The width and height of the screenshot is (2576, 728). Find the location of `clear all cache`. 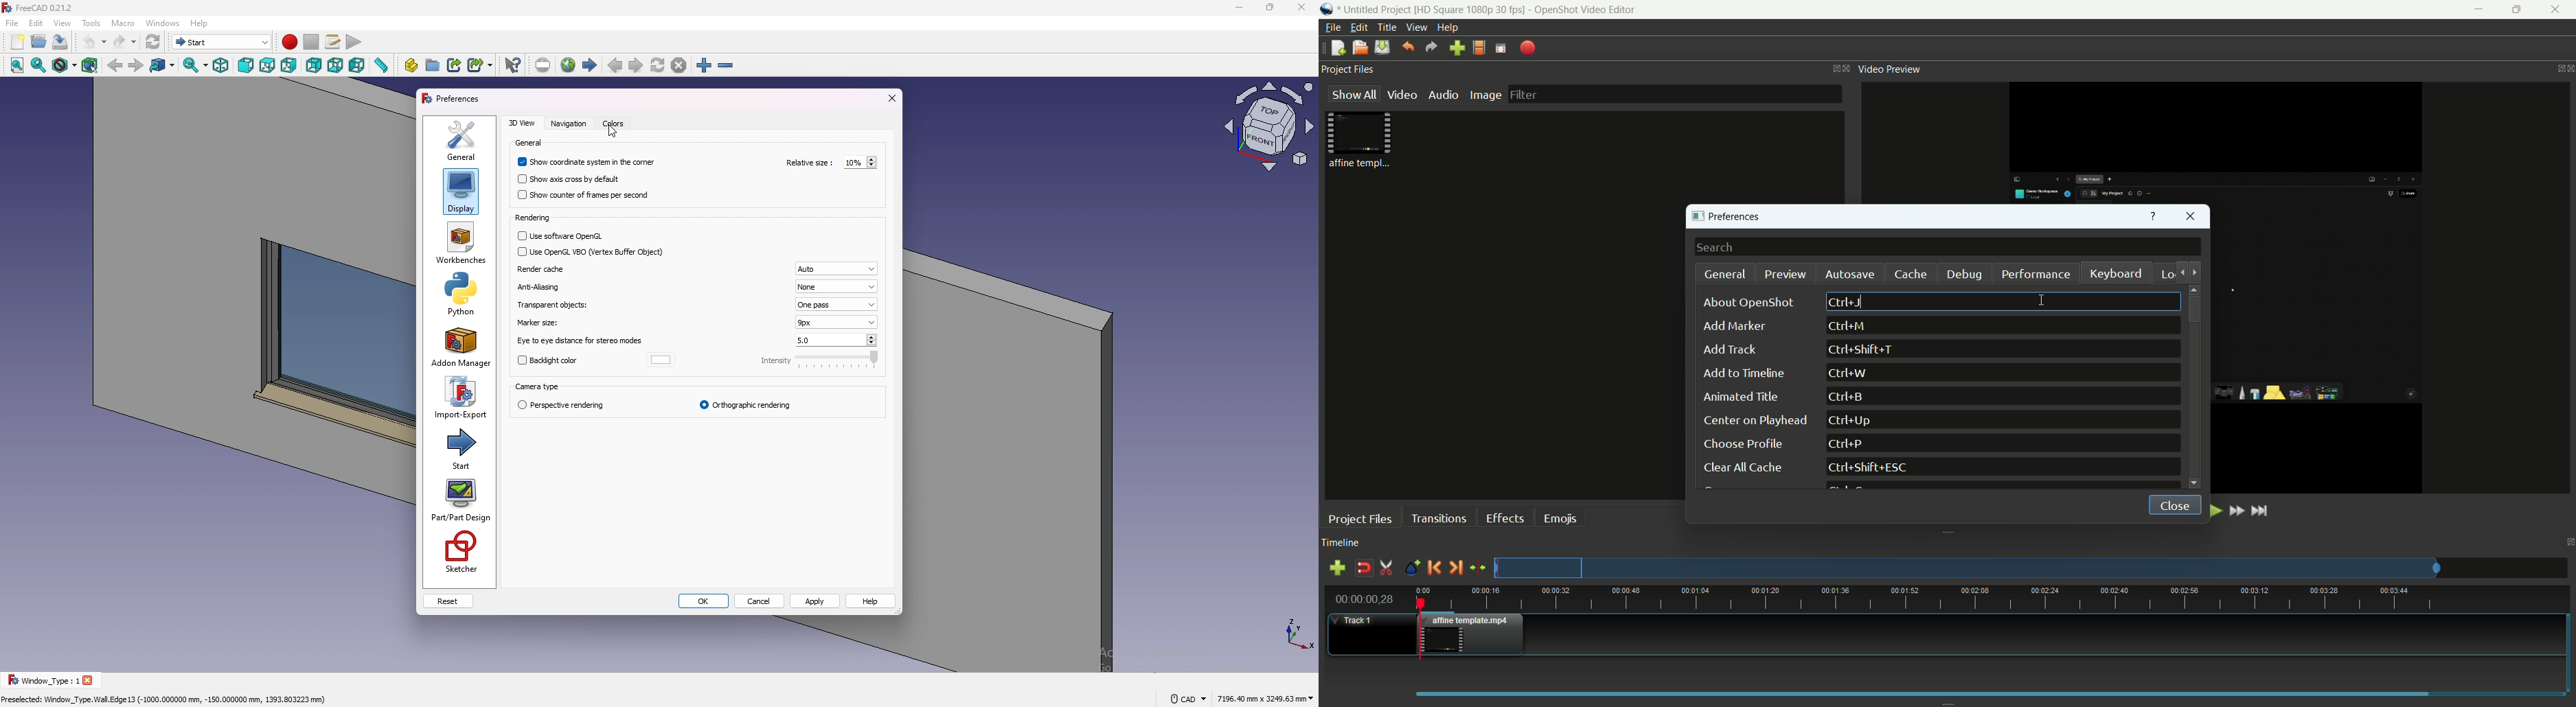

clear all cache is located at coordinates (1741, 469).